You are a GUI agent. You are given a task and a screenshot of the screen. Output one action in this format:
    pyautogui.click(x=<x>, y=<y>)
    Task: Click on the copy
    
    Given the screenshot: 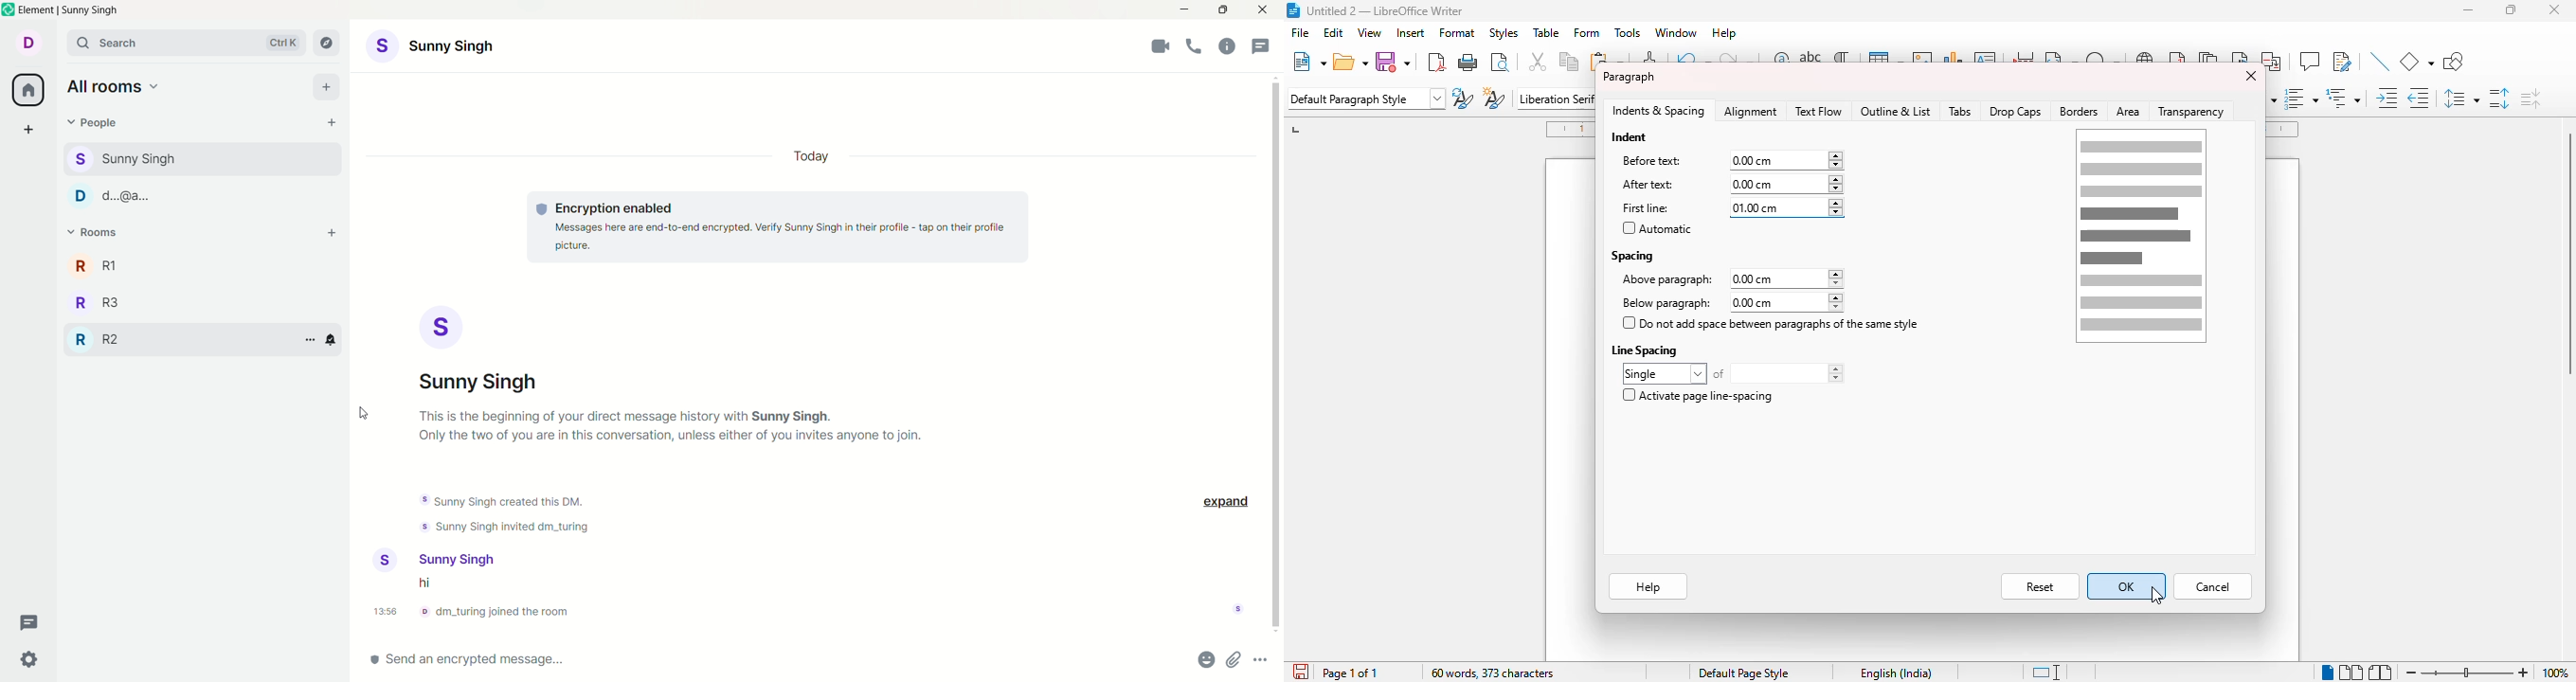 What is the action you would take?
    pyautogui.click(x=1570, y=62)
    